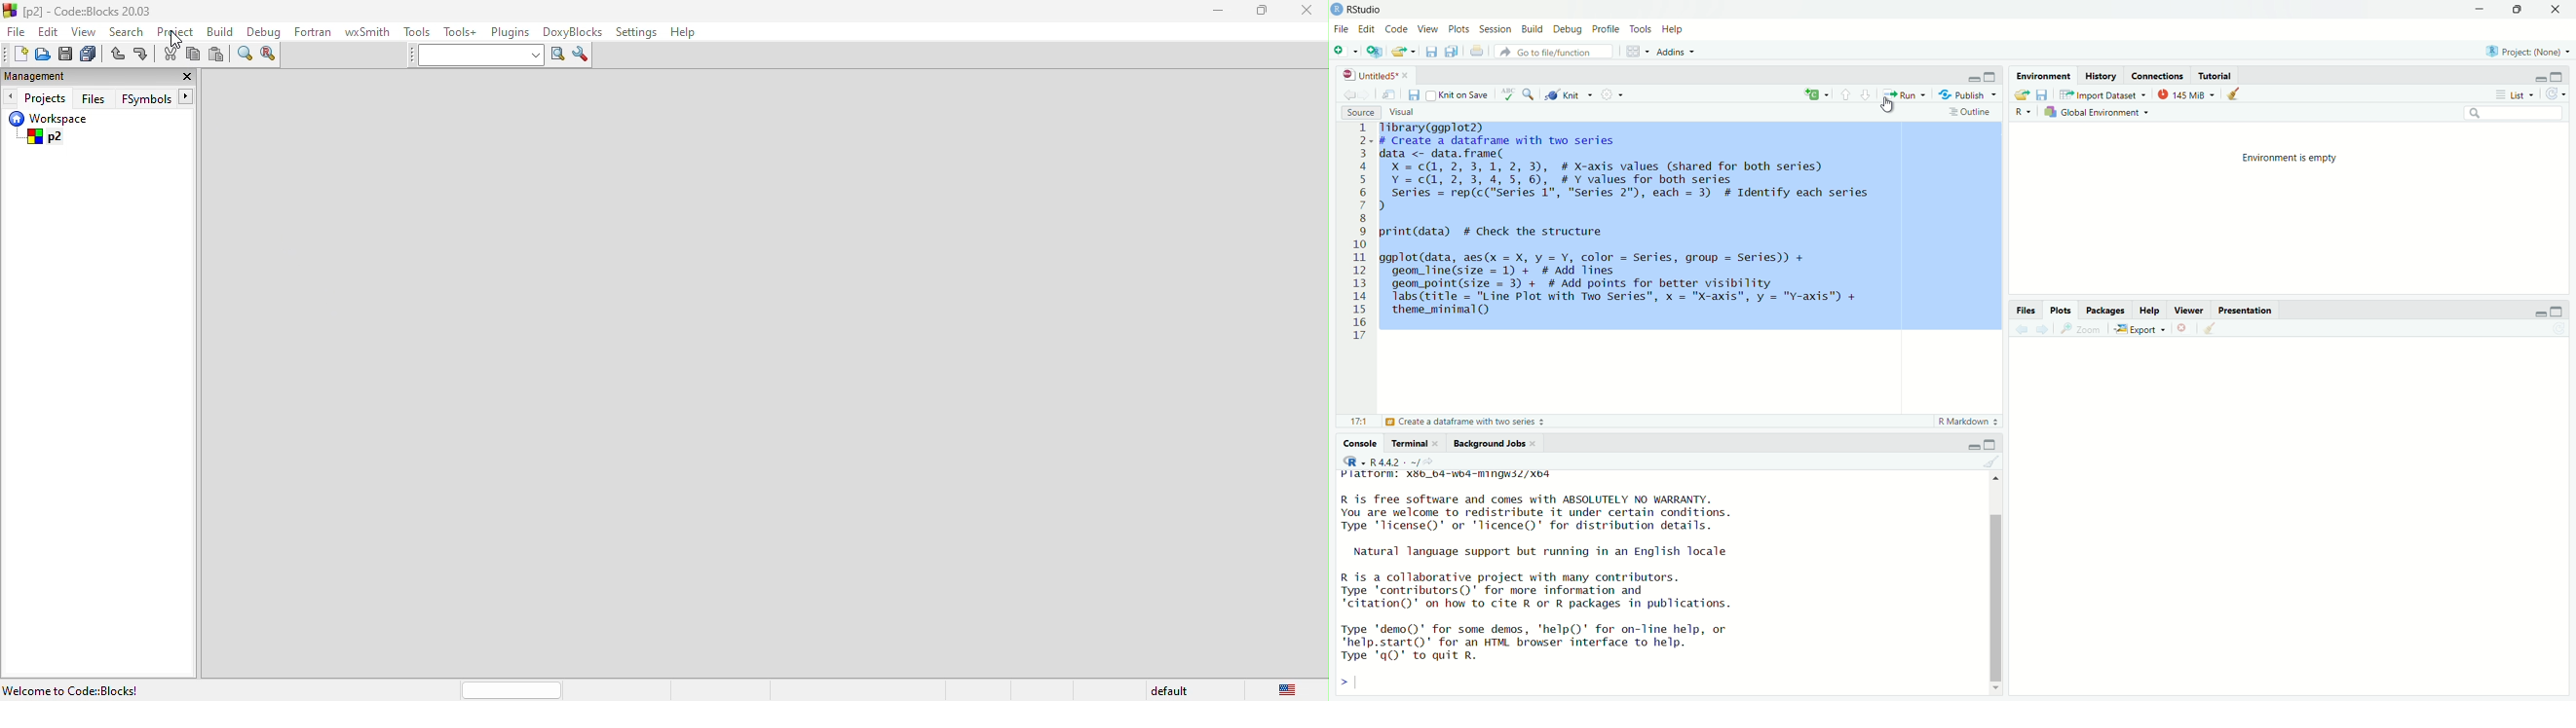  Describe the element at coordinates (2249, 310) in the screenshot. I see `Prsentation` at that location.